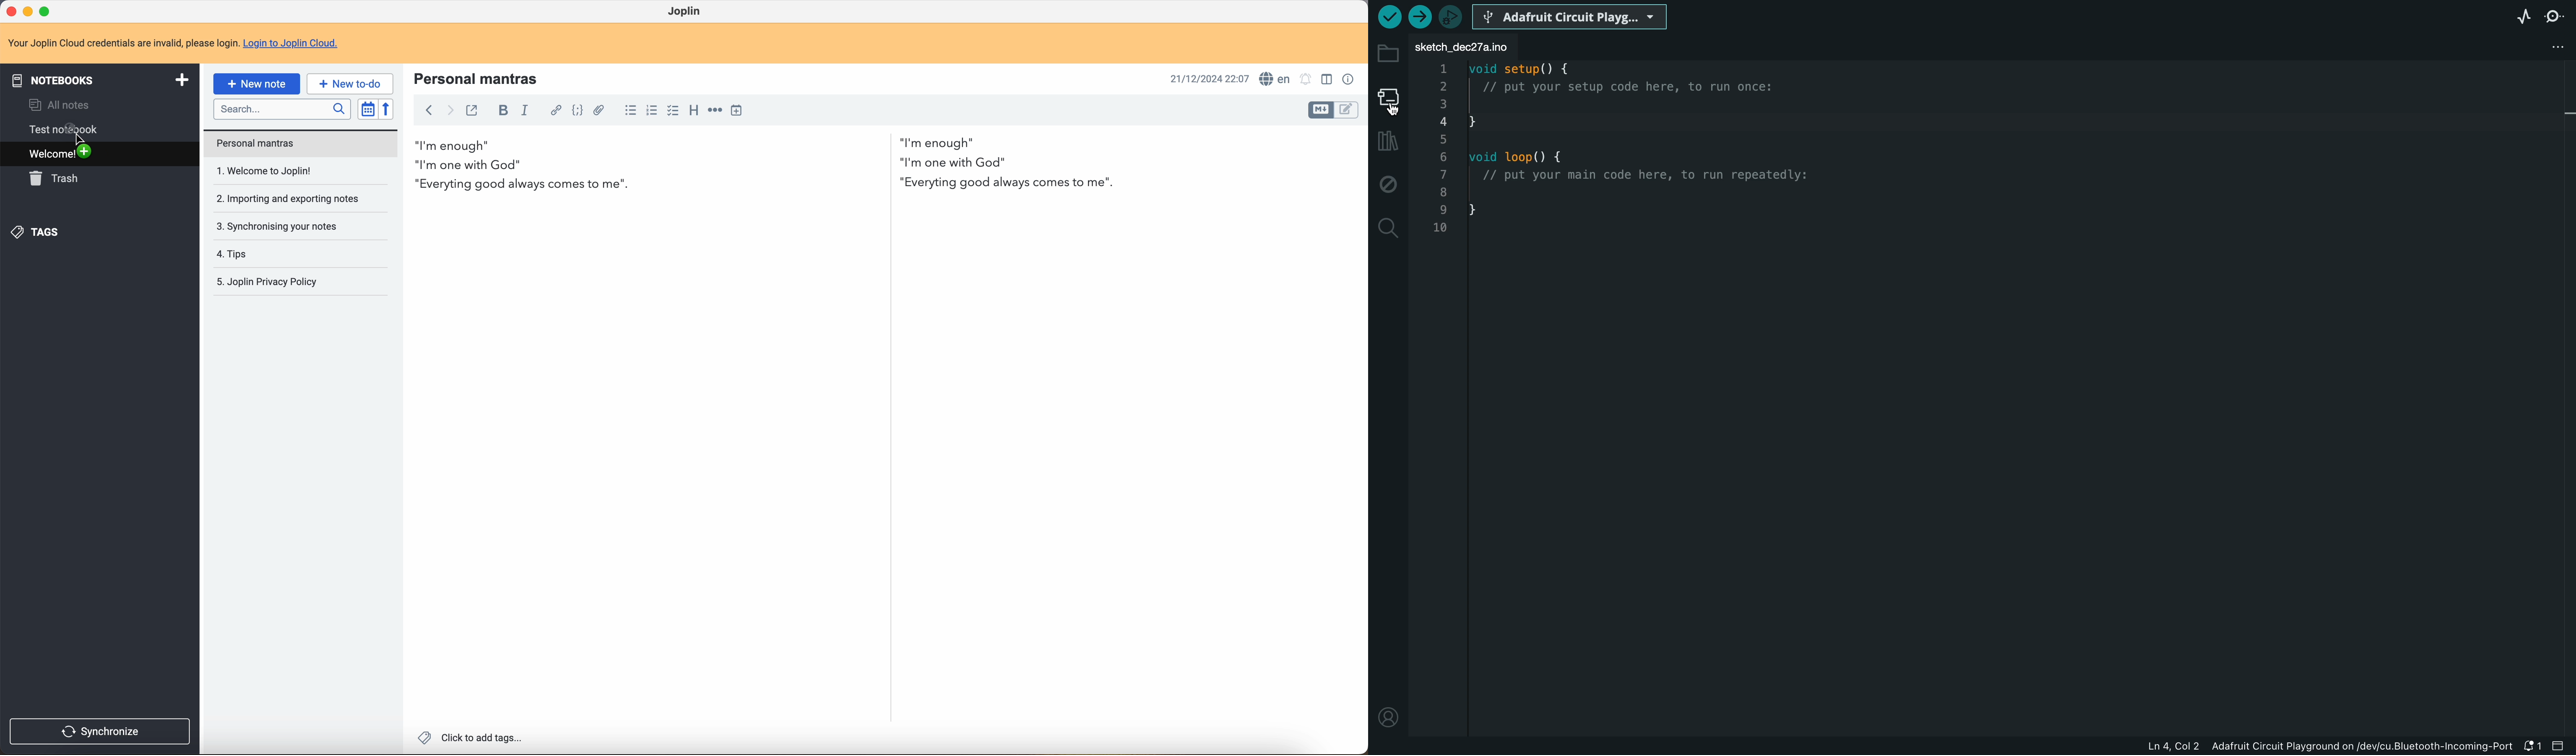 This screenshot has height=756, width=2576. What do you see at coordinates (600, 111) in the screenshot?
I see `attach file` at bounding box center [600, 111].